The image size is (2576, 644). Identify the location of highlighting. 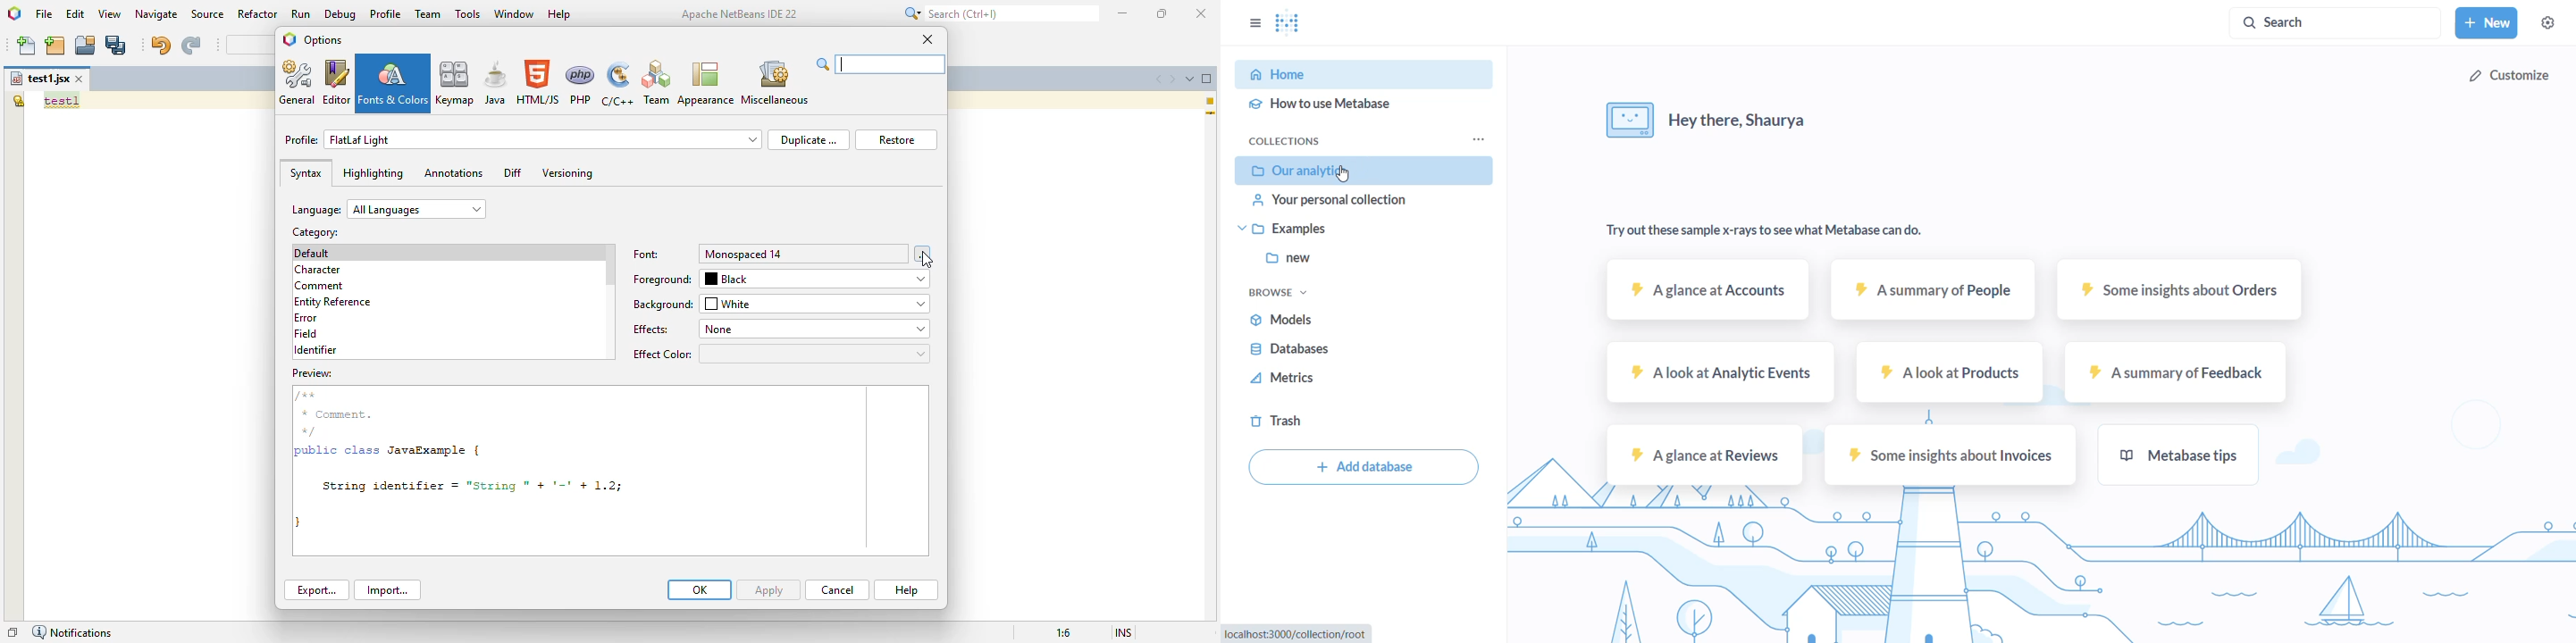
(373, 173).